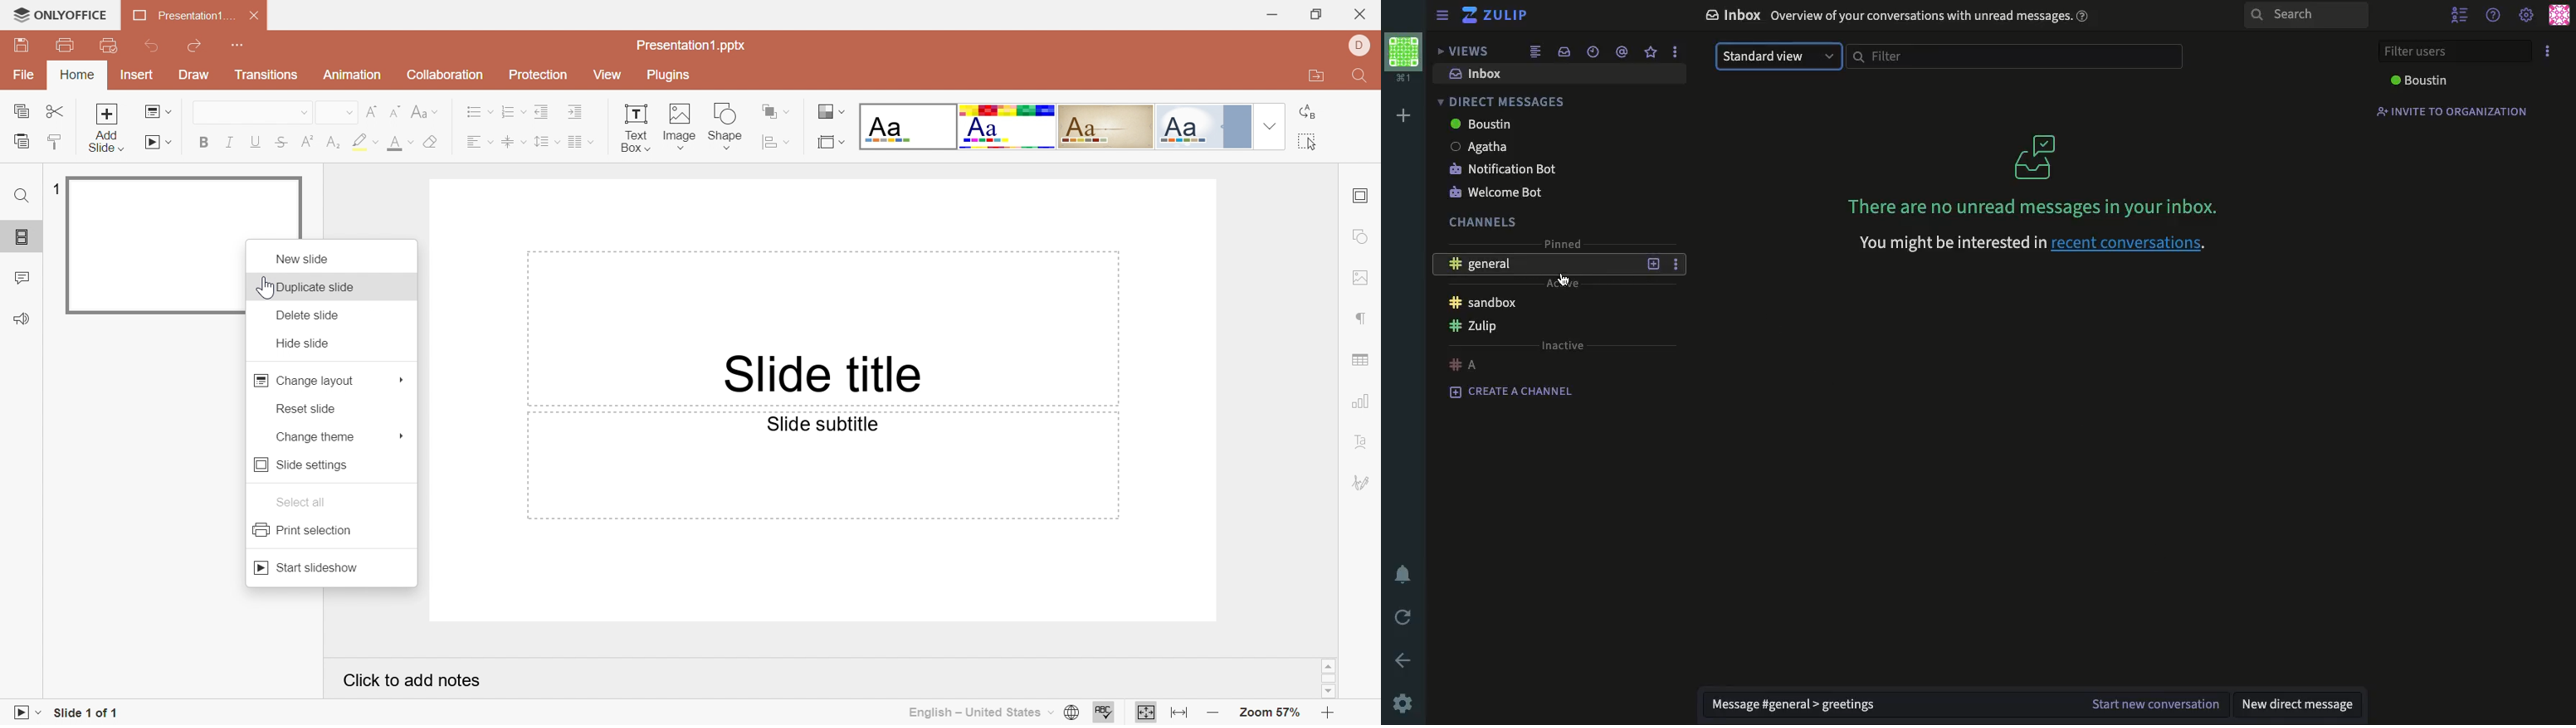 This screenshot has width=2576, height=728. Describe the element at coordinates (40, 709) in the screenshot. I see `Drop Down` at that location.